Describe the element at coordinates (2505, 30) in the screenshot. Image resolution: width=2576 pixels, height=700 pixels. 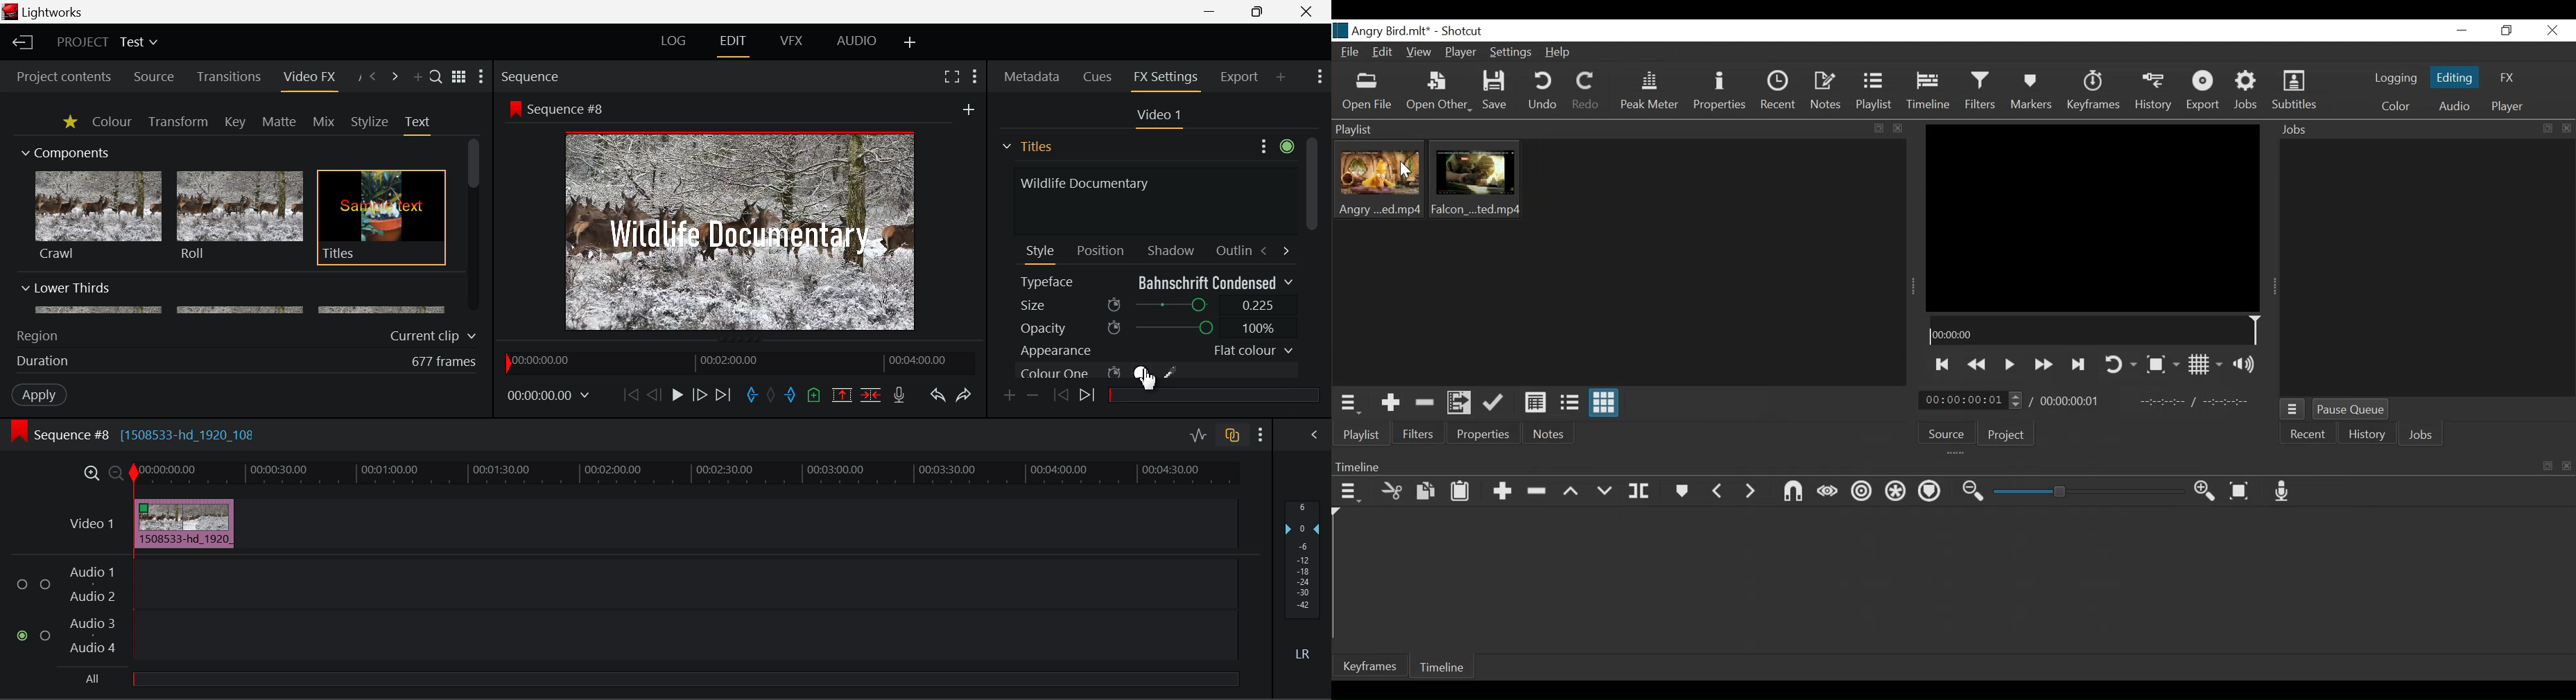
I see `Restore` at that location.